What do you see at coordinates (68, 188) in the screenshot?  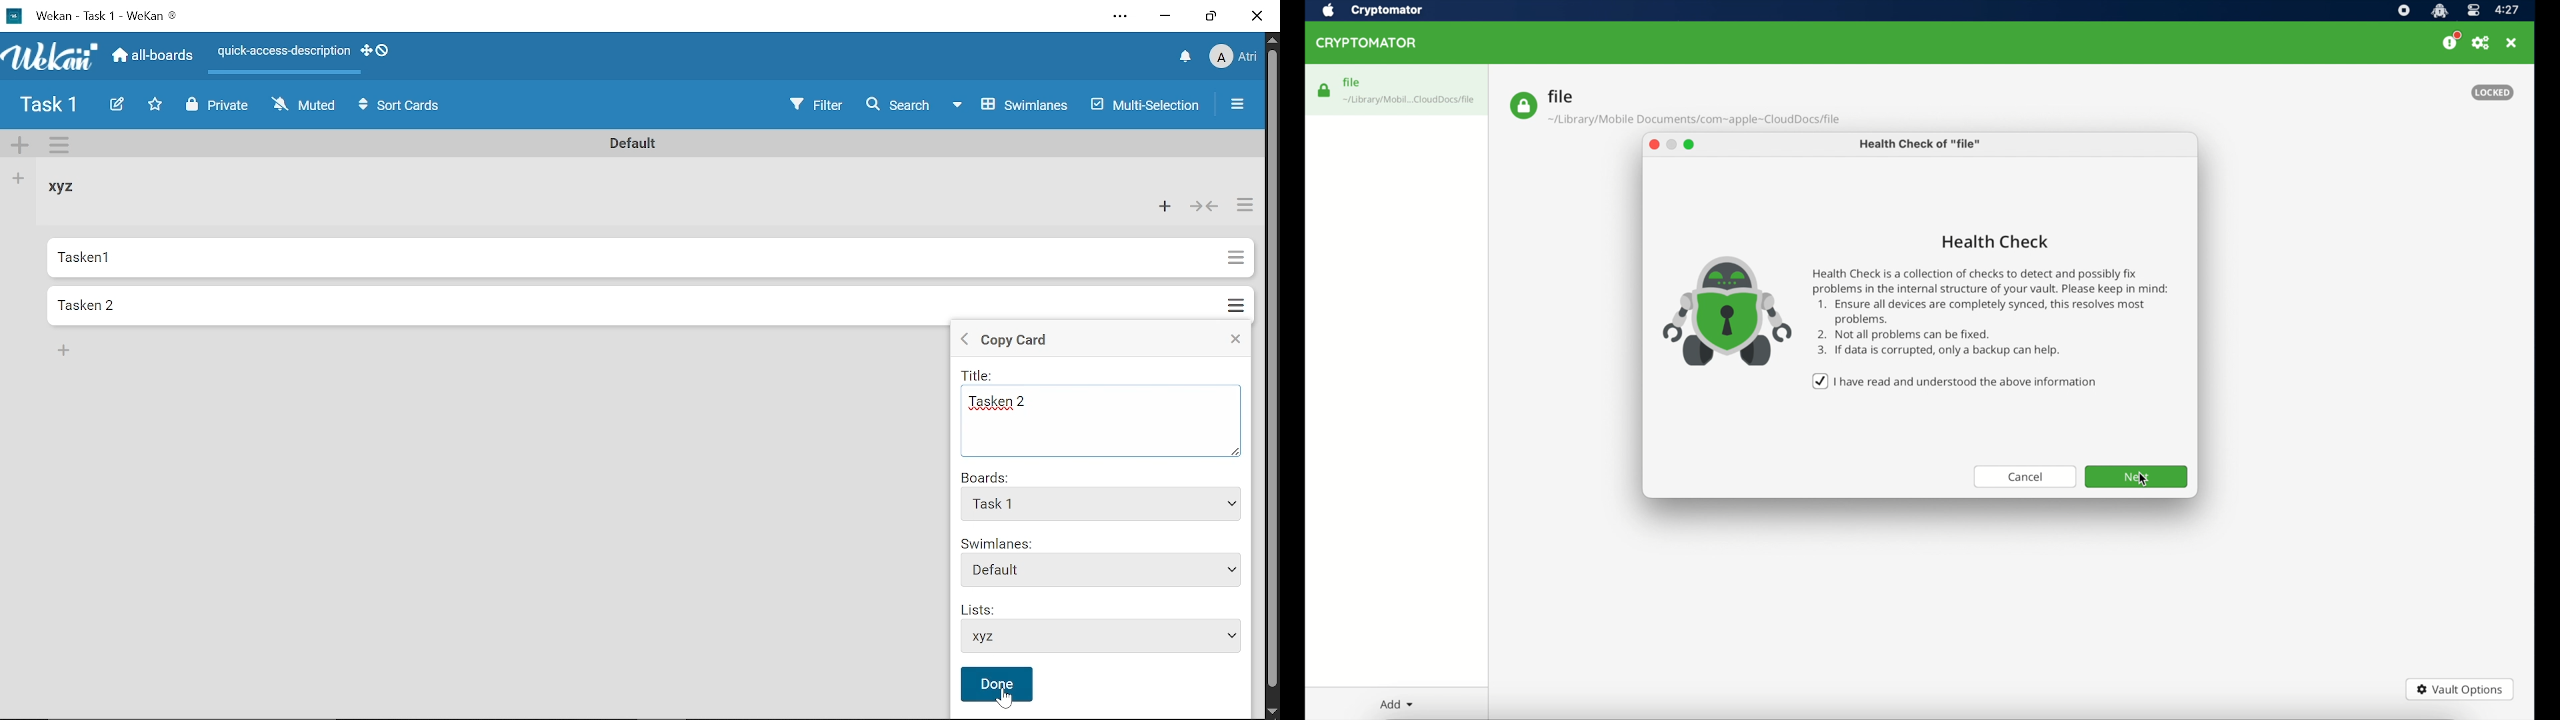 I see `List titled "xyz"` at bounding box center [68, 188].